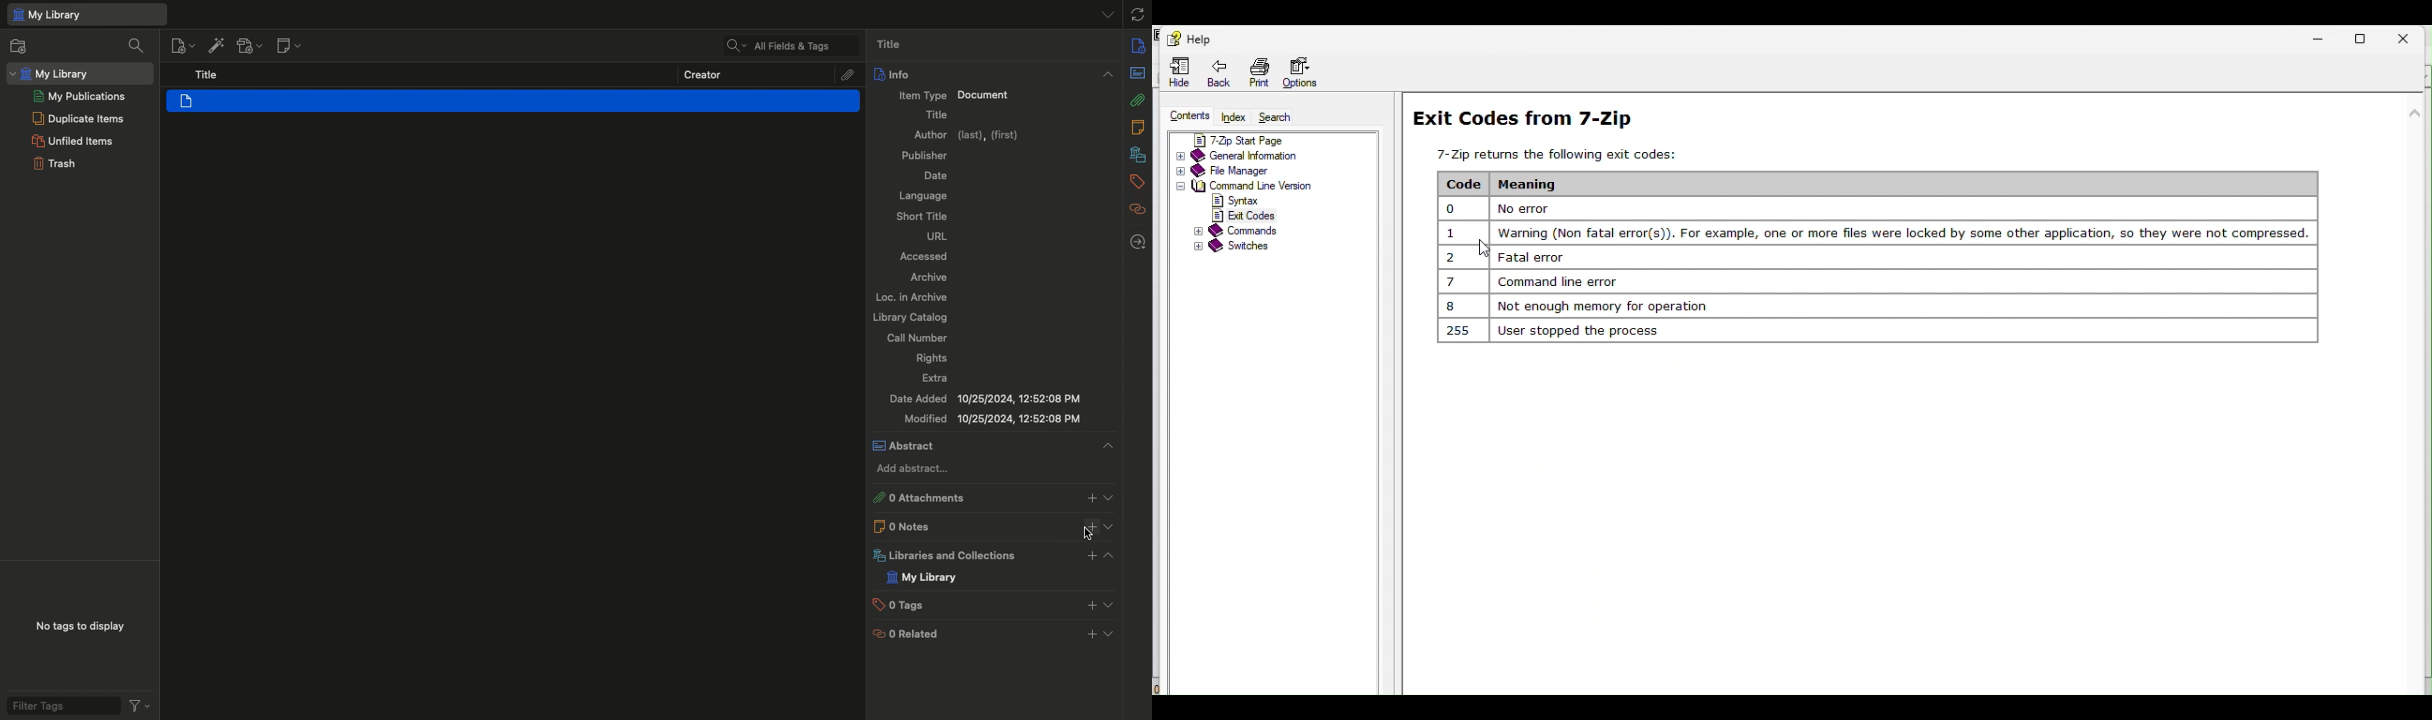 The image size is (2436, 728). Describe the element at coordinates (1110, 602) in the screenshot. I see `Show` at that location.